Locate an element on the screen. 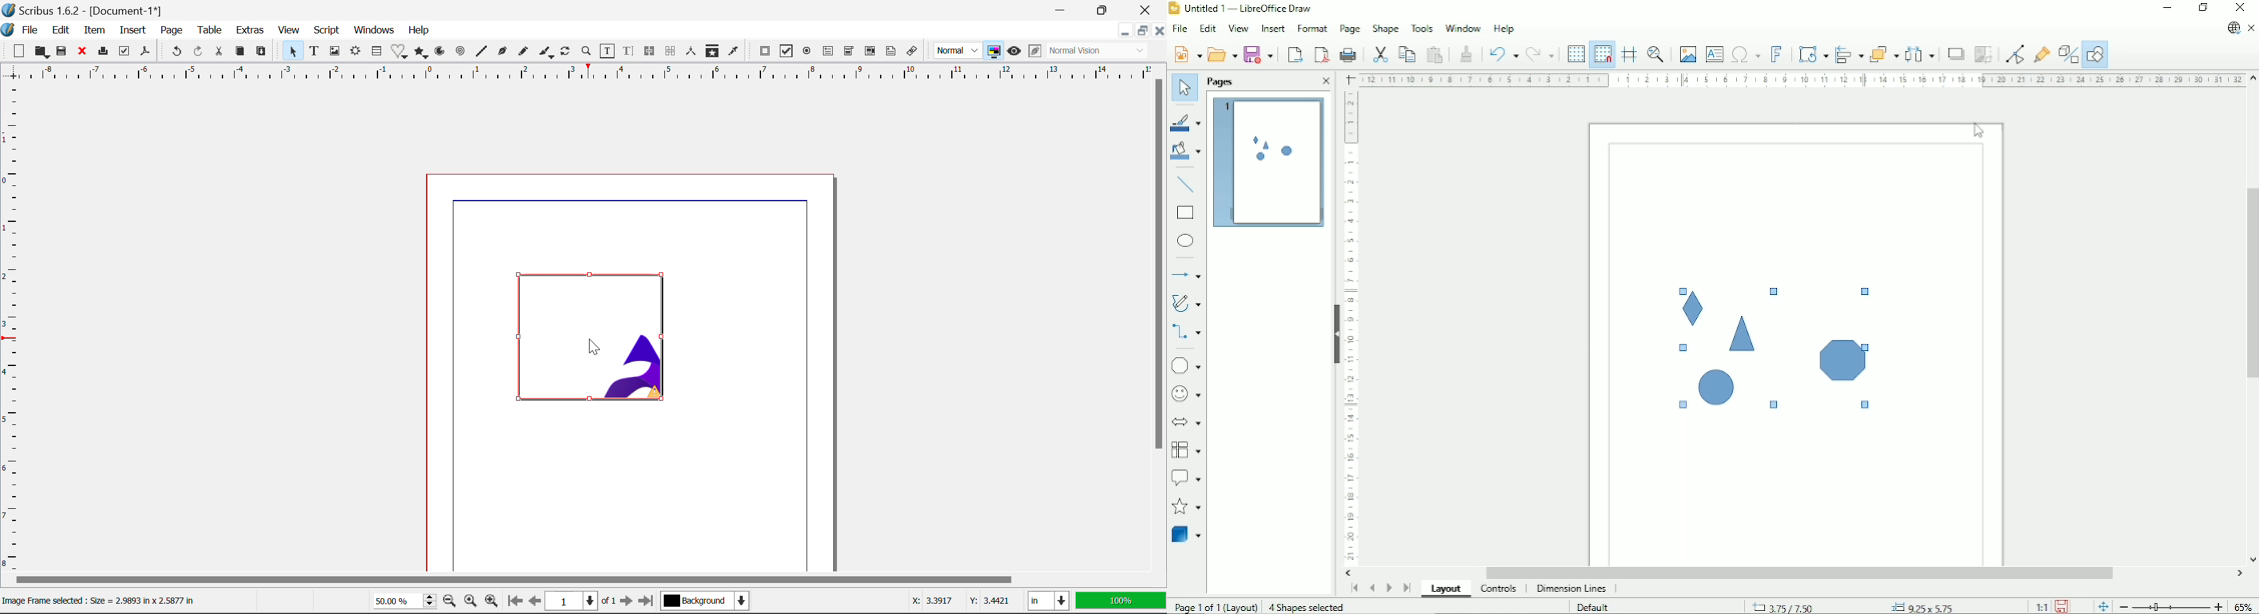  Edit is located at coordinates (62, 30).